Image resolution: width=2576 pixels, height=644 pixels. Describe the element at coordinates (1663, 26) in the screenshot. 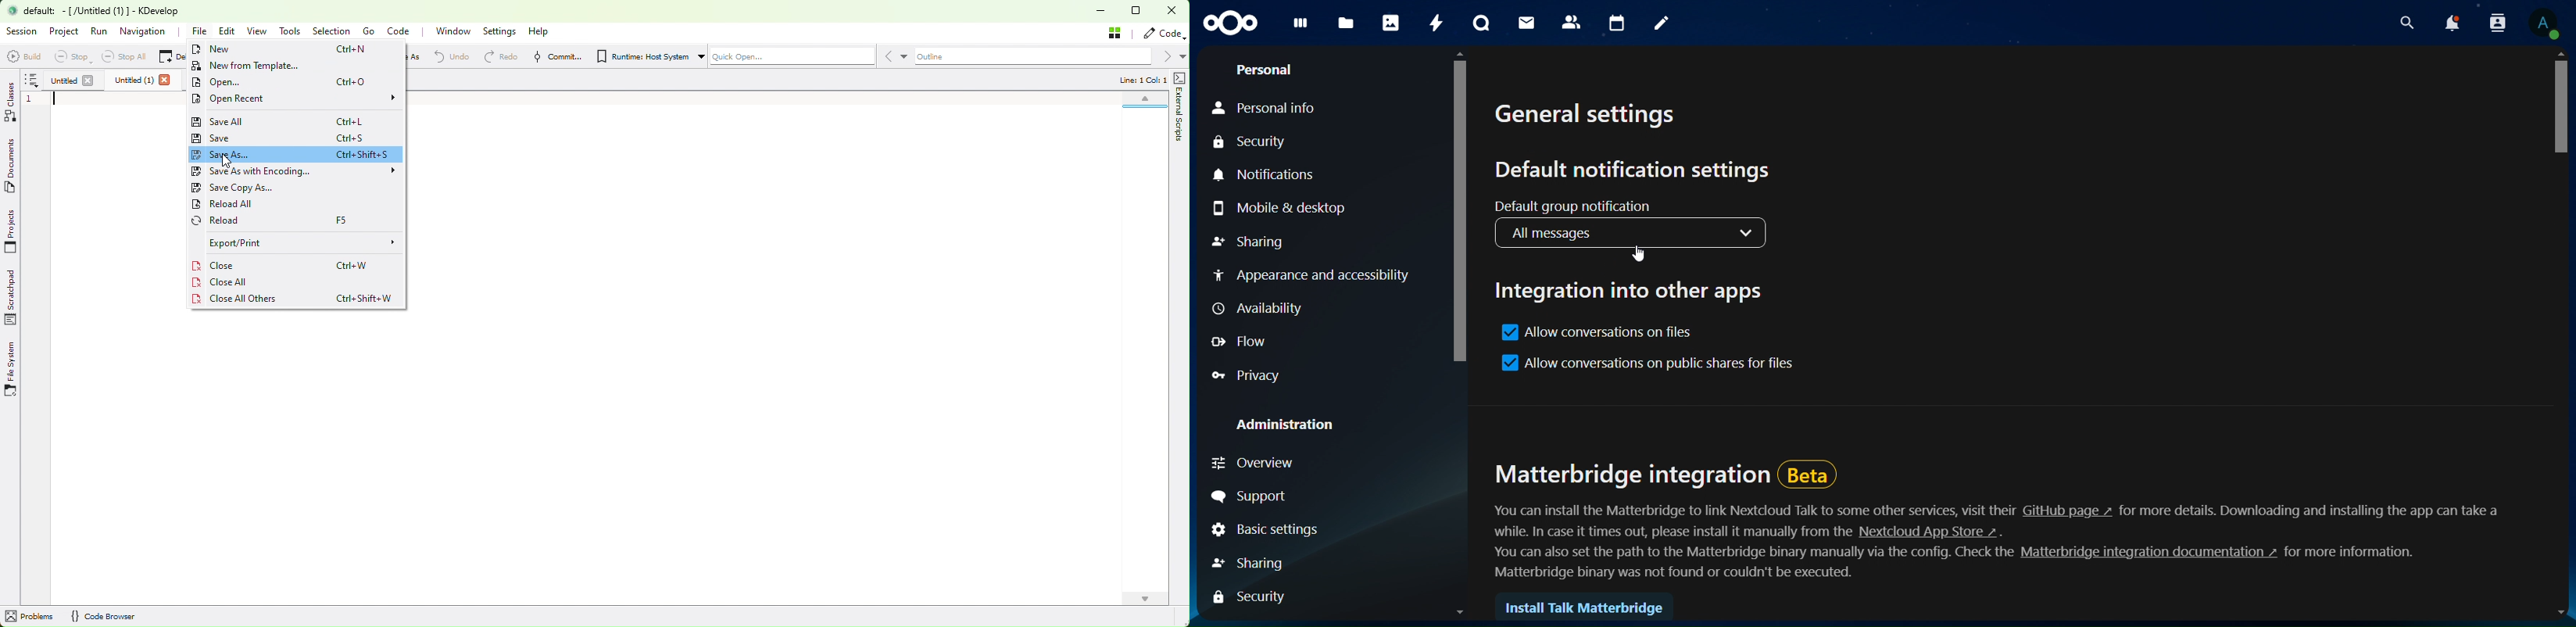

I see `notes` at that location.